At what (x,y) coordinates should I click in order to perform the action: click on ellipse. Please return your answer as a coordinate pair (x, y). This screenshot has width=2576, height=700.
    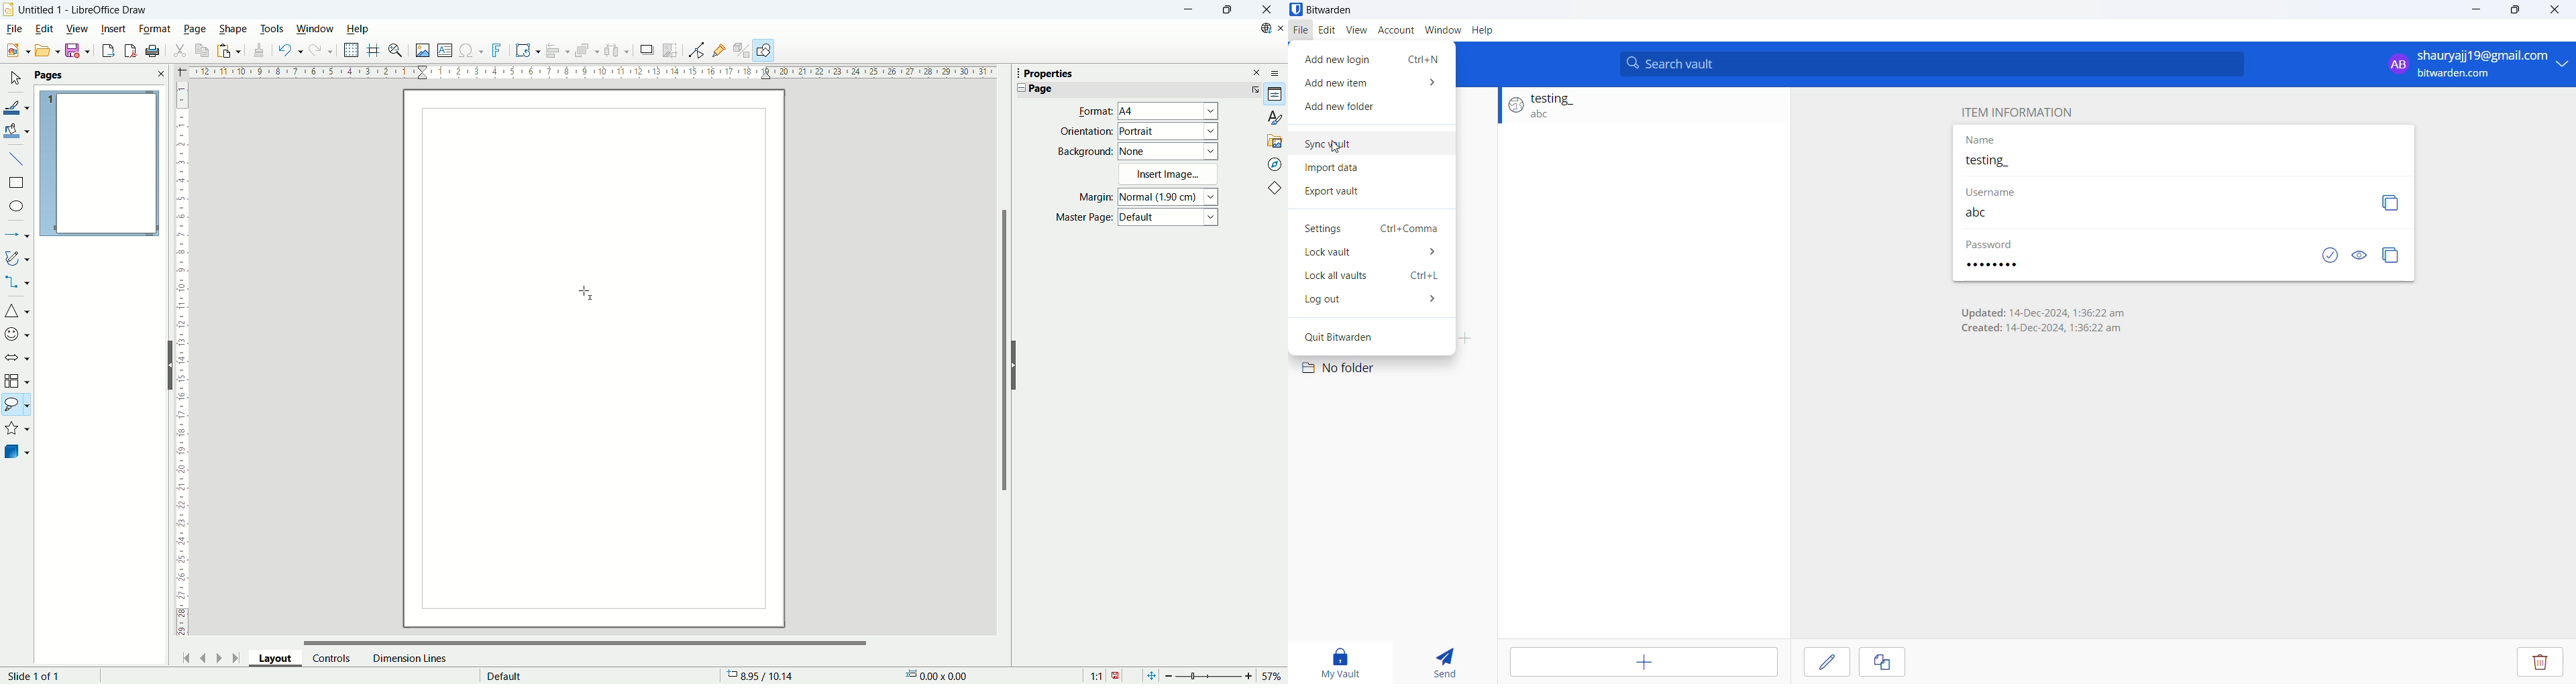
    Looking at the image, I should click on (17, 207).